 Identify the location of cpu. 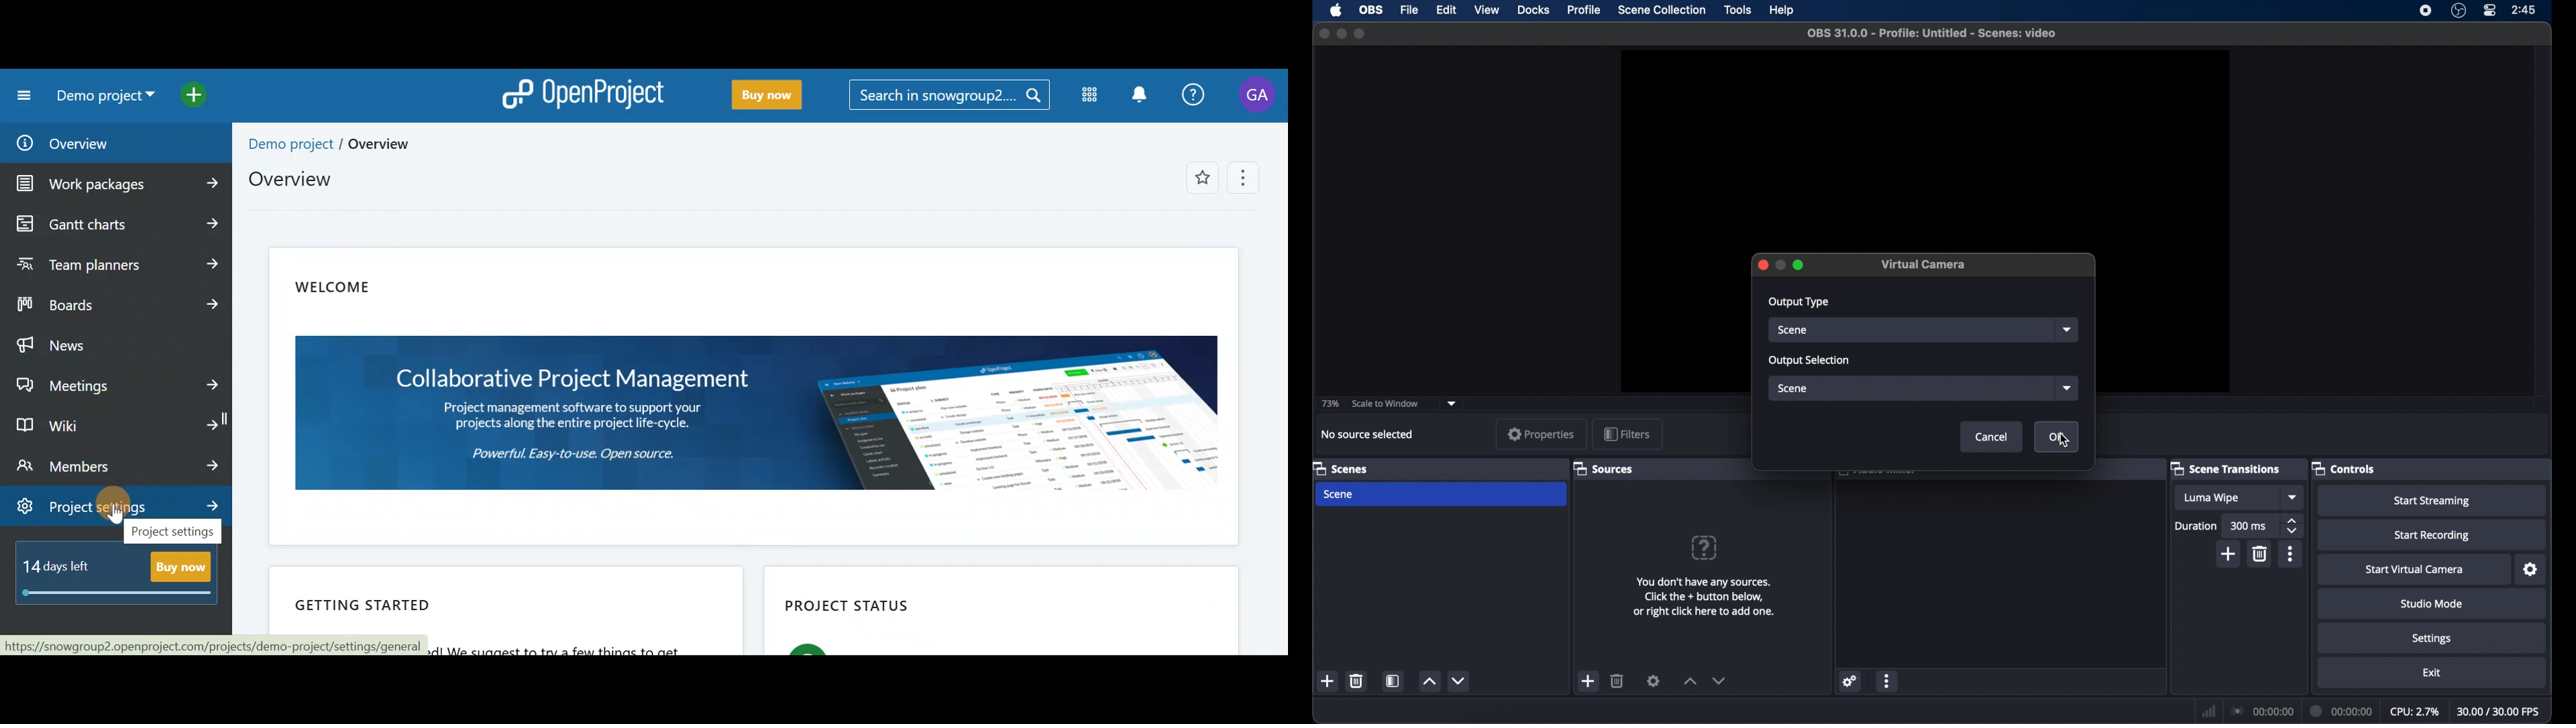
(2414, 711).